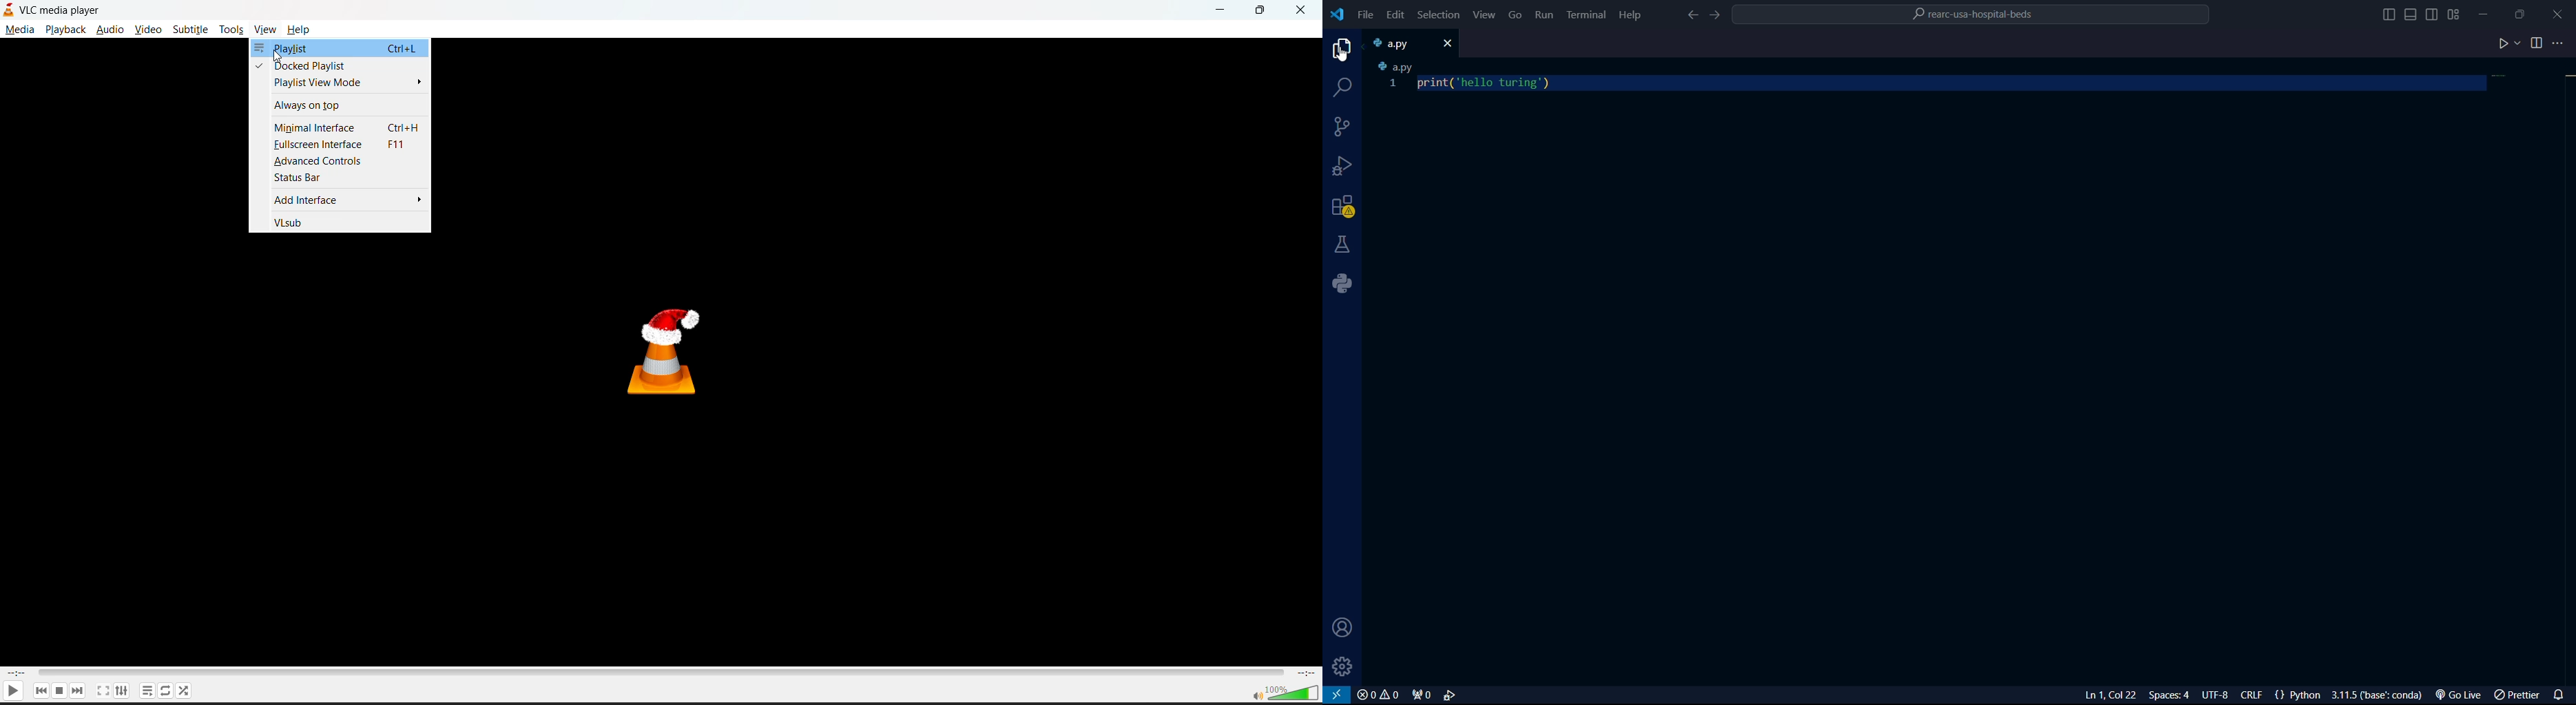 This screenshot has height=728, width=2576. I want to click on line and columns, so click(2112, 696).